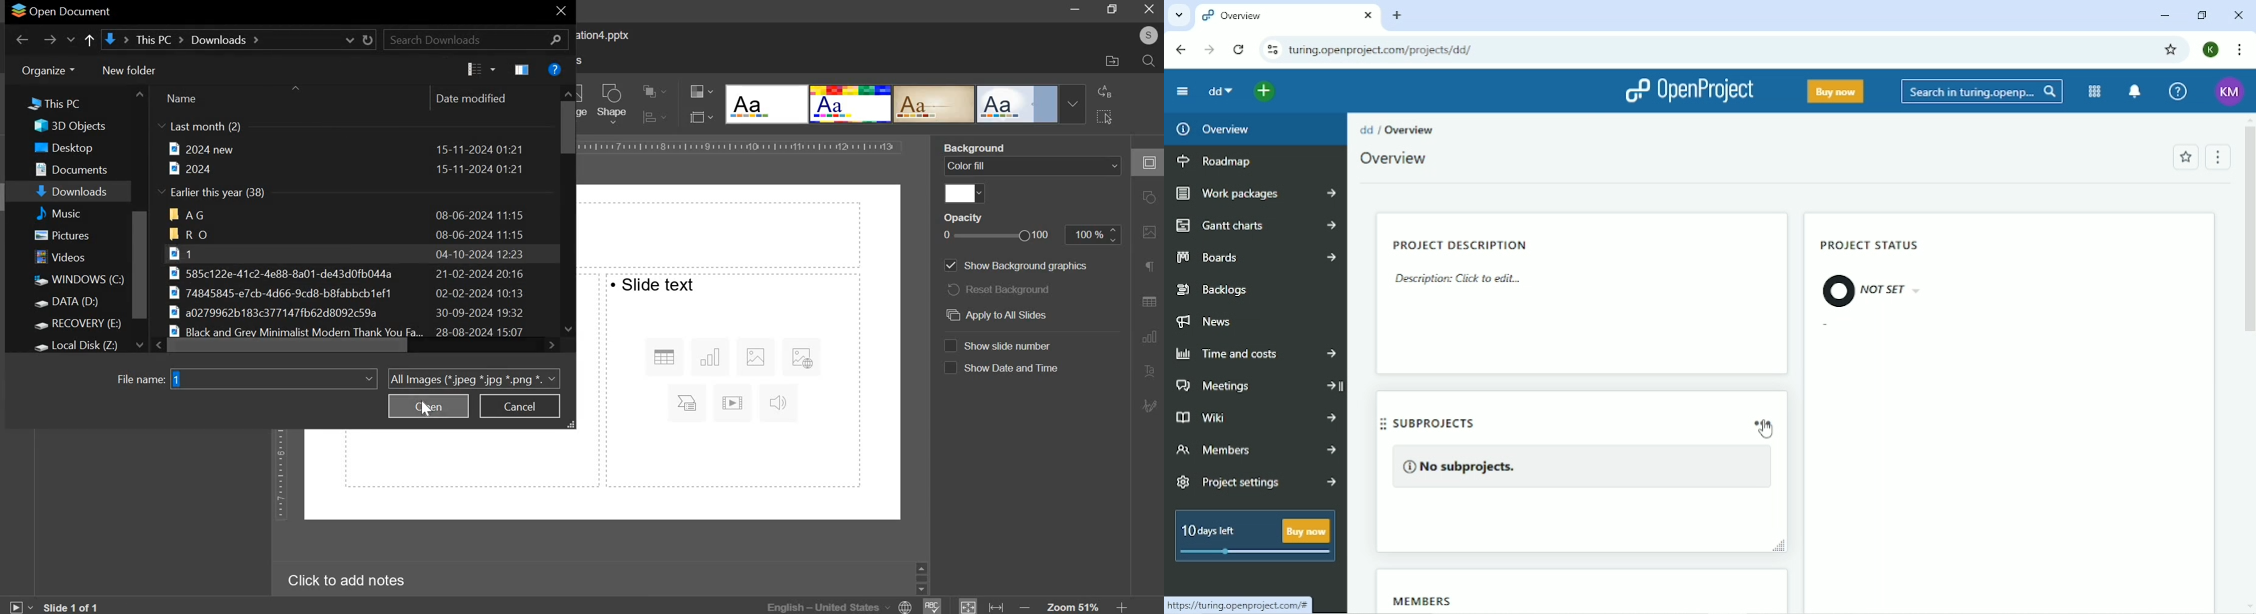  I want to click on image file, so click(342, 253).